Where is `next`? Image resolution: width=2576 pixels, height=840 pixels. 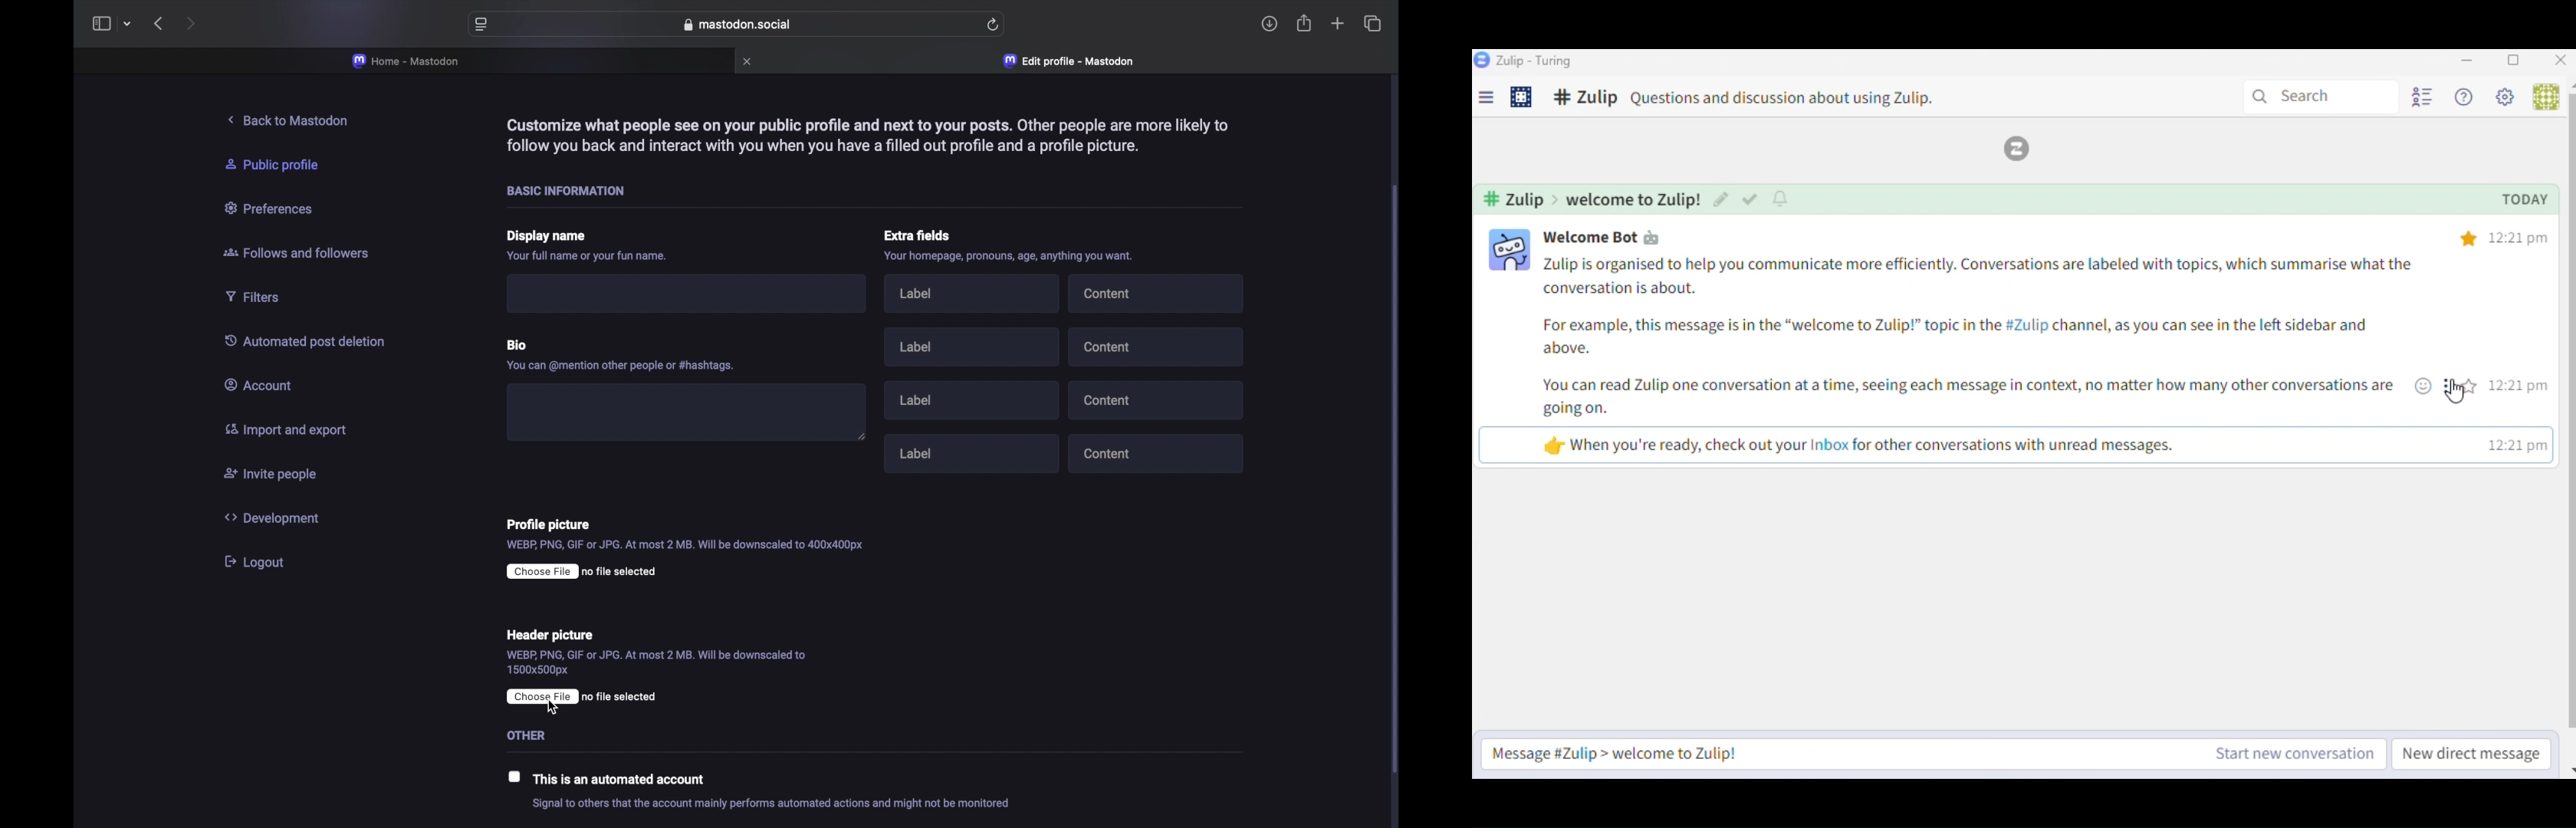
next is located at coordinates (190, 23).